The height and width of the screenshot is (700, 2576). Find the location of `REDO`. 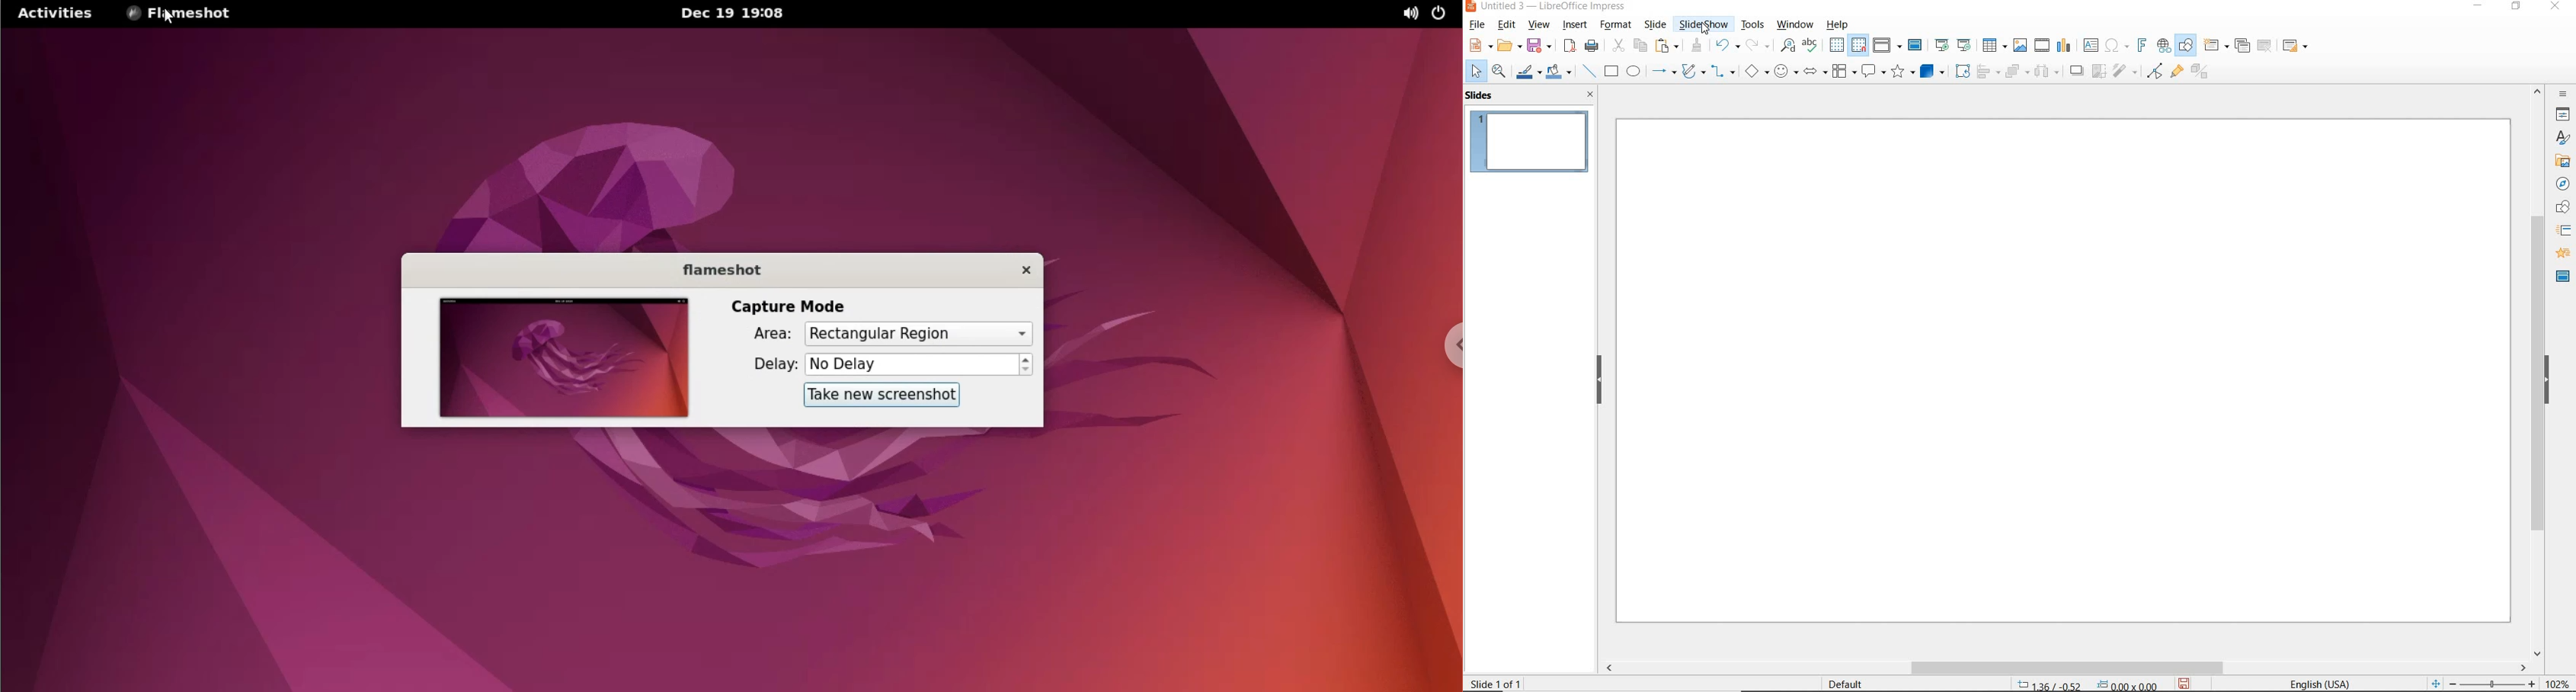

REDO is located at coordinates (1756, 45).